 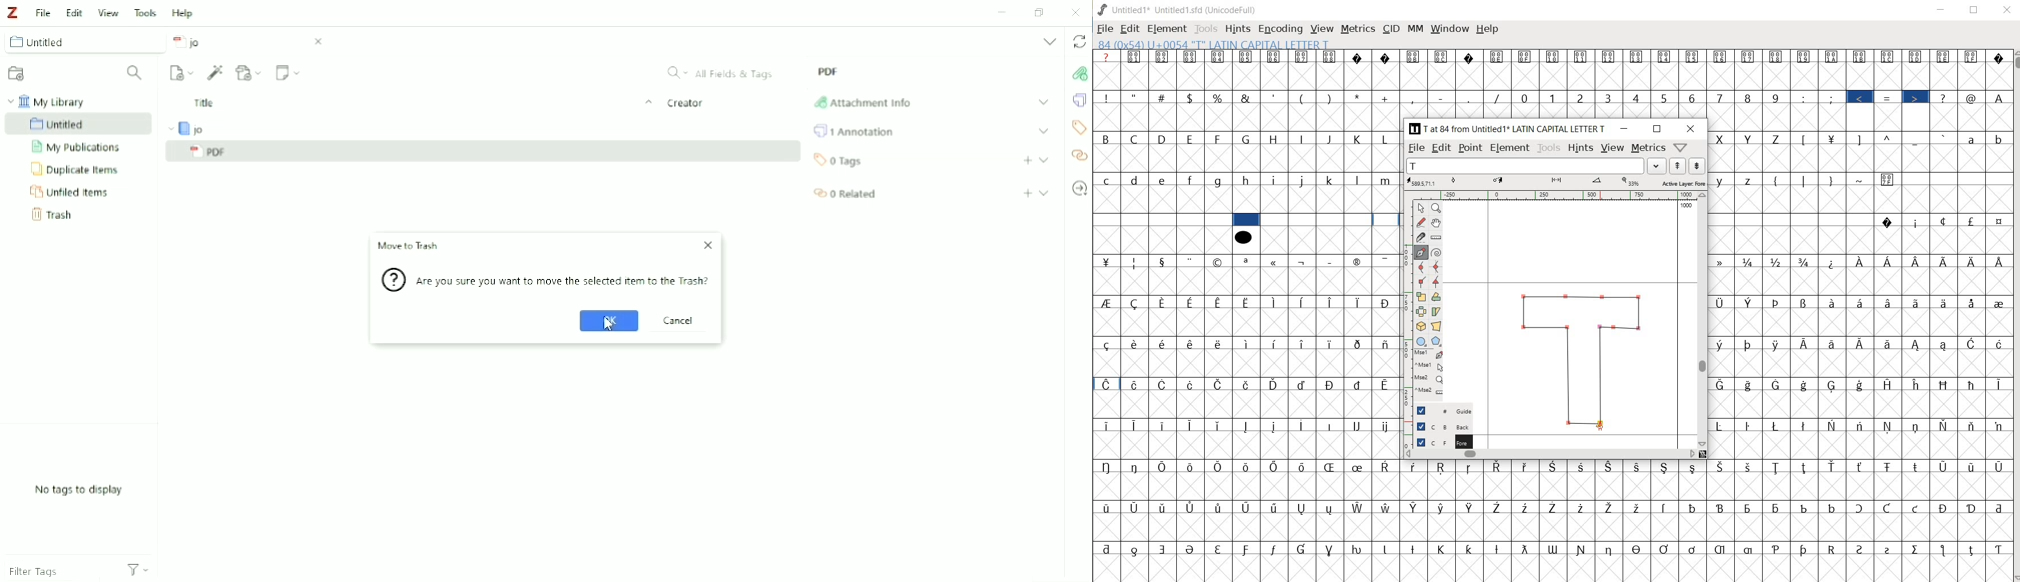 What do you see at coordinates (1442, 507) in the screenshot?
I see `Symbol` at bounding box center [1442, 507].